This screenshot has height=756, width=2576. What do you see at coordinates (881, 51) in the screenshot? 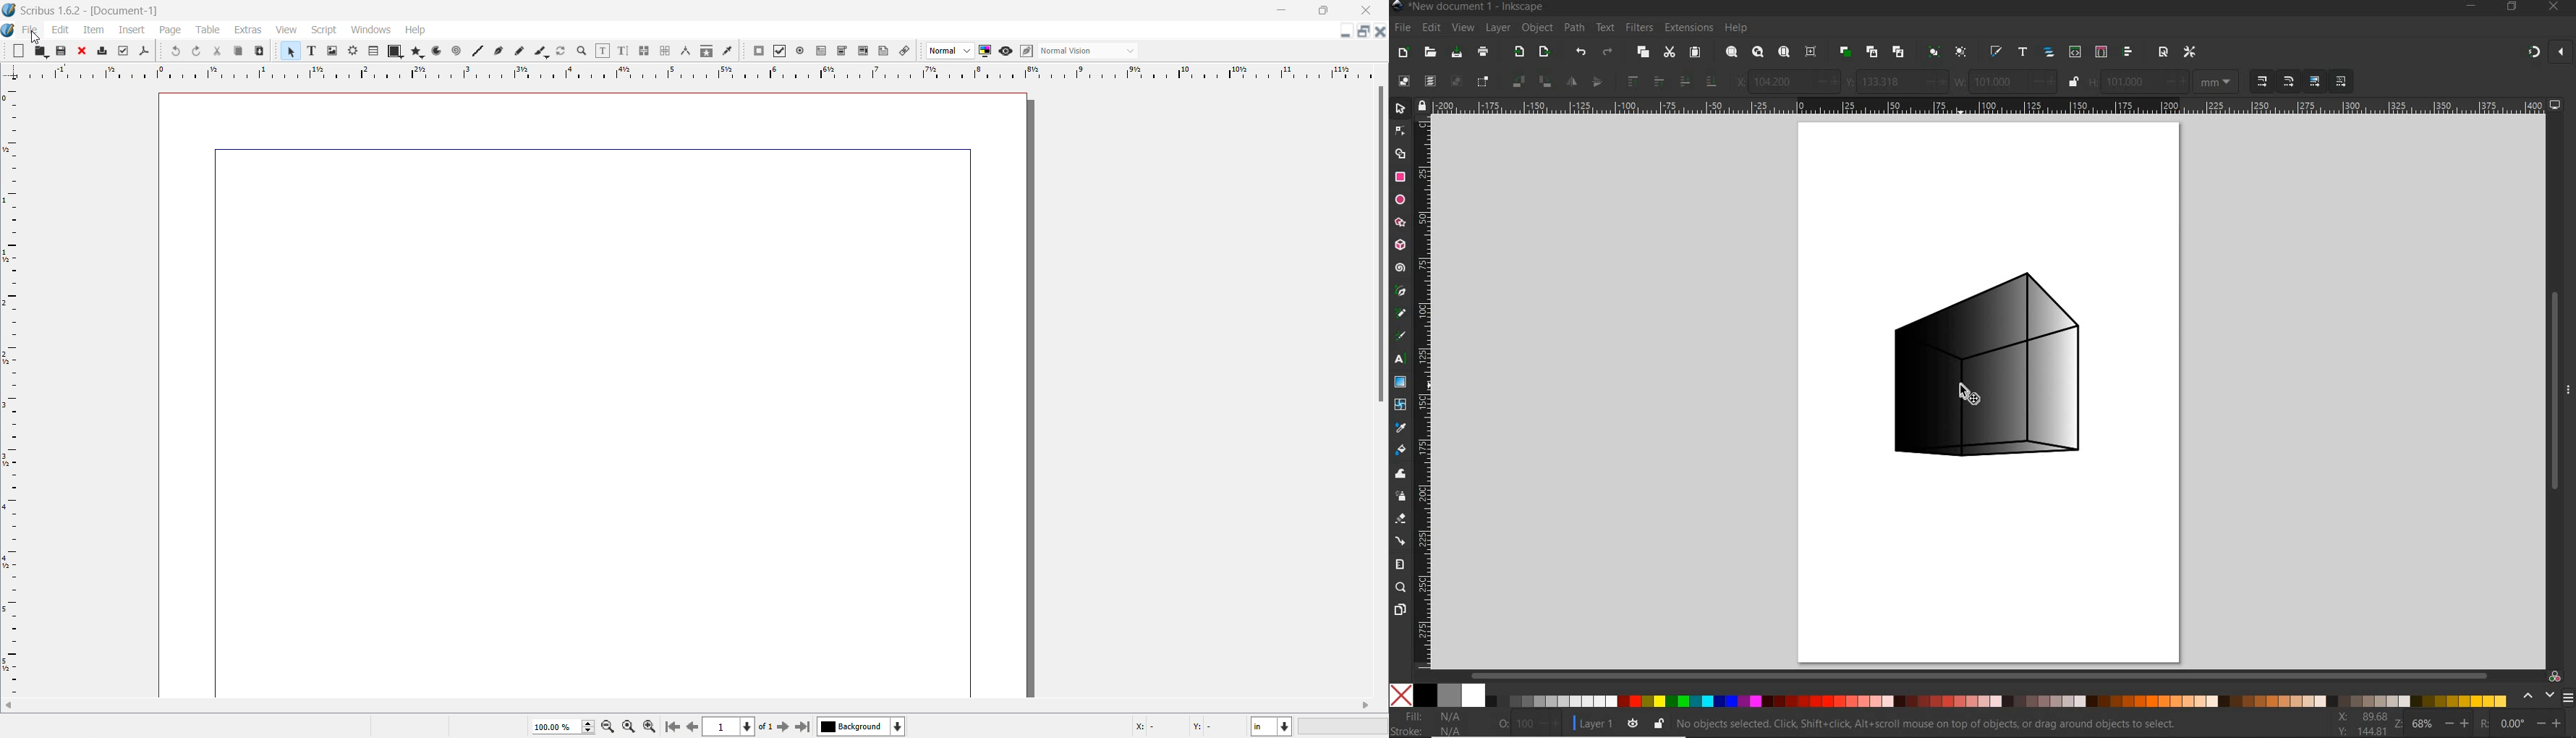
I see `icon` at bounding box center [881, 51].